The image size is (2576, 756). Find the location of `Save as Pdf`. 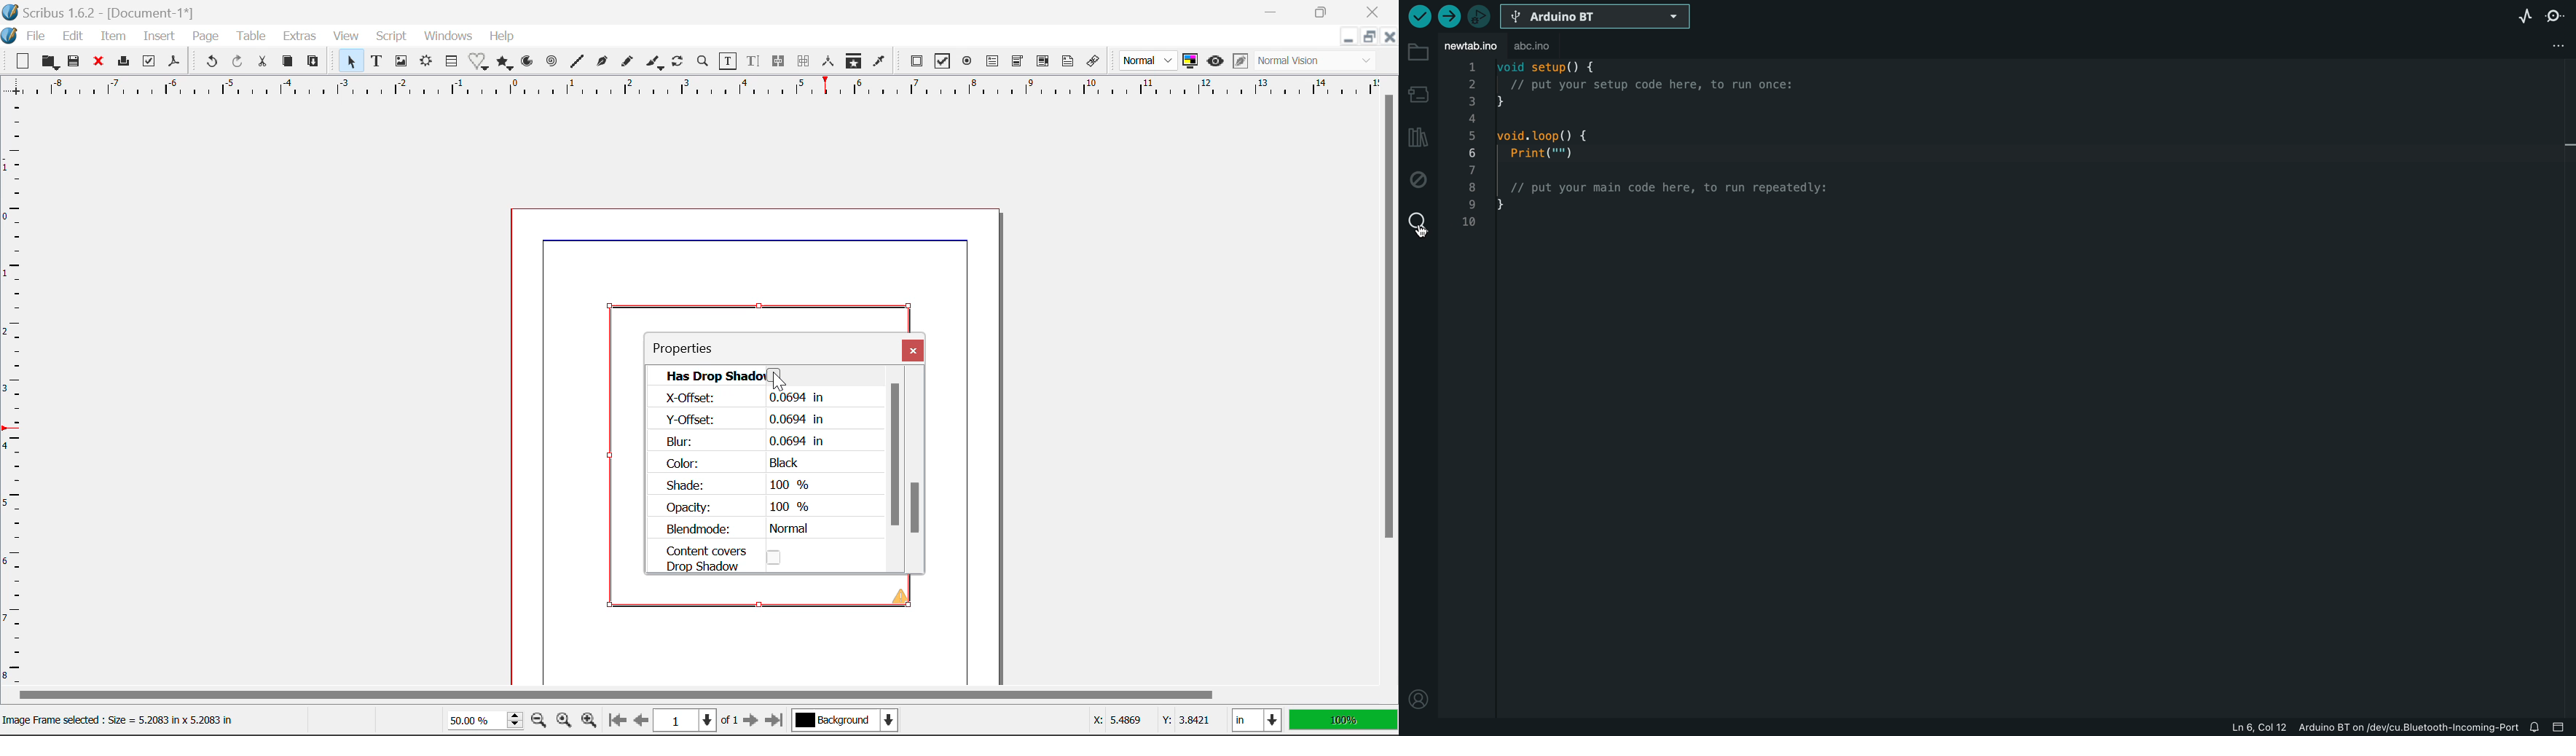

Save as Pdf is located at coordinates (176, 64).